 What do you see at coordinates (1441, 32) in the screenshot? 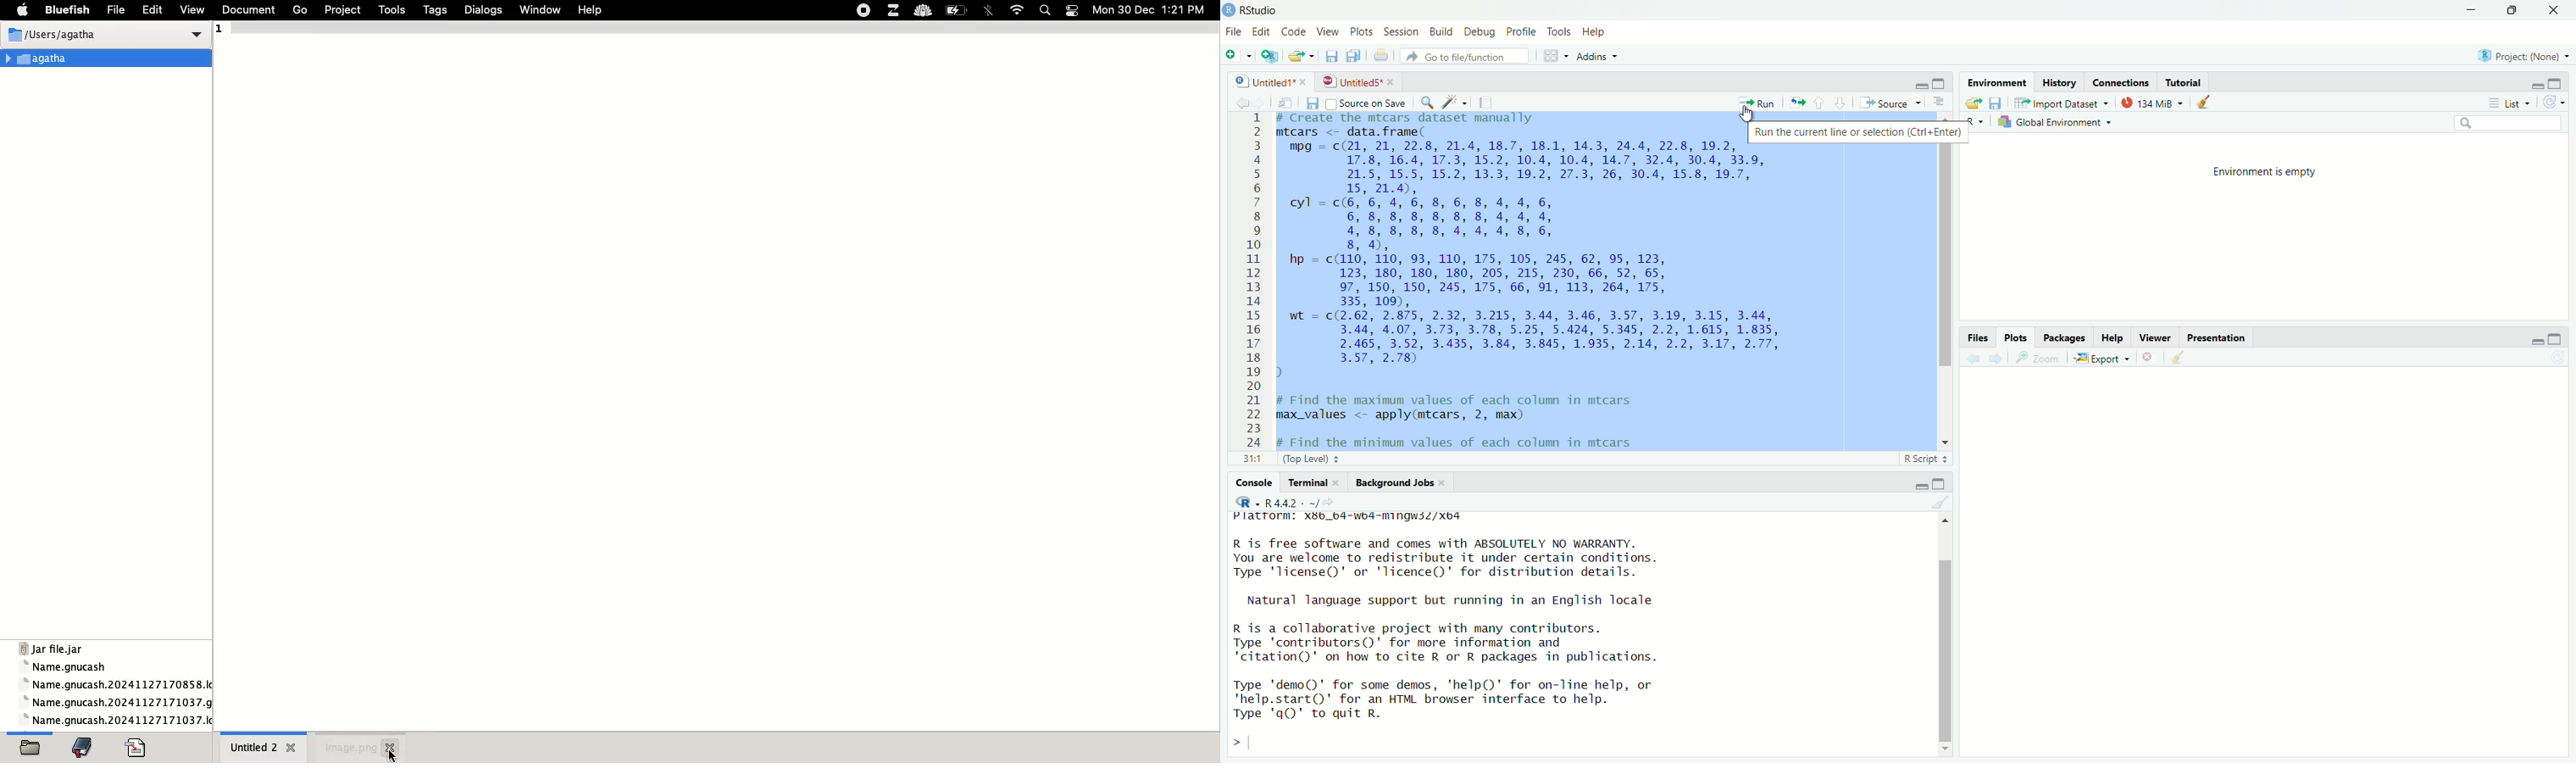
I see `Build` at bounding box center [1441, 32].